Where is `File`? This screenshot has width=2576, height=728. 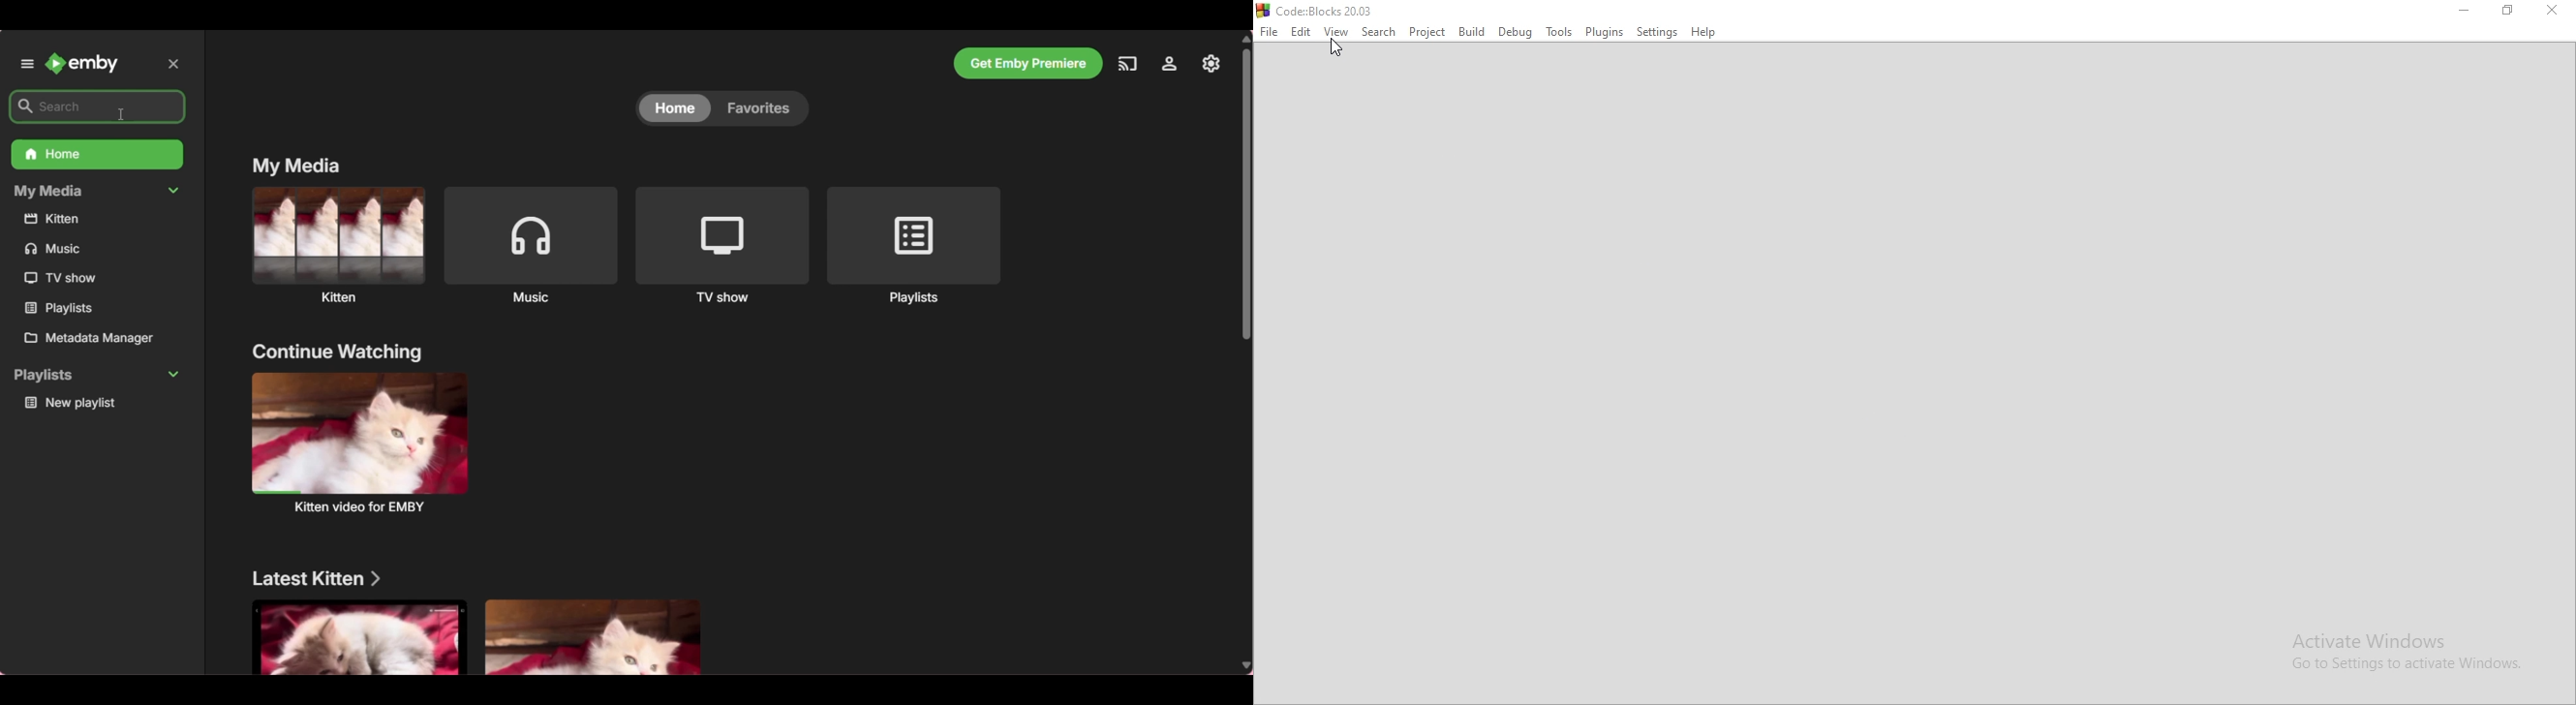 File is located at coordinates (1269, 32).